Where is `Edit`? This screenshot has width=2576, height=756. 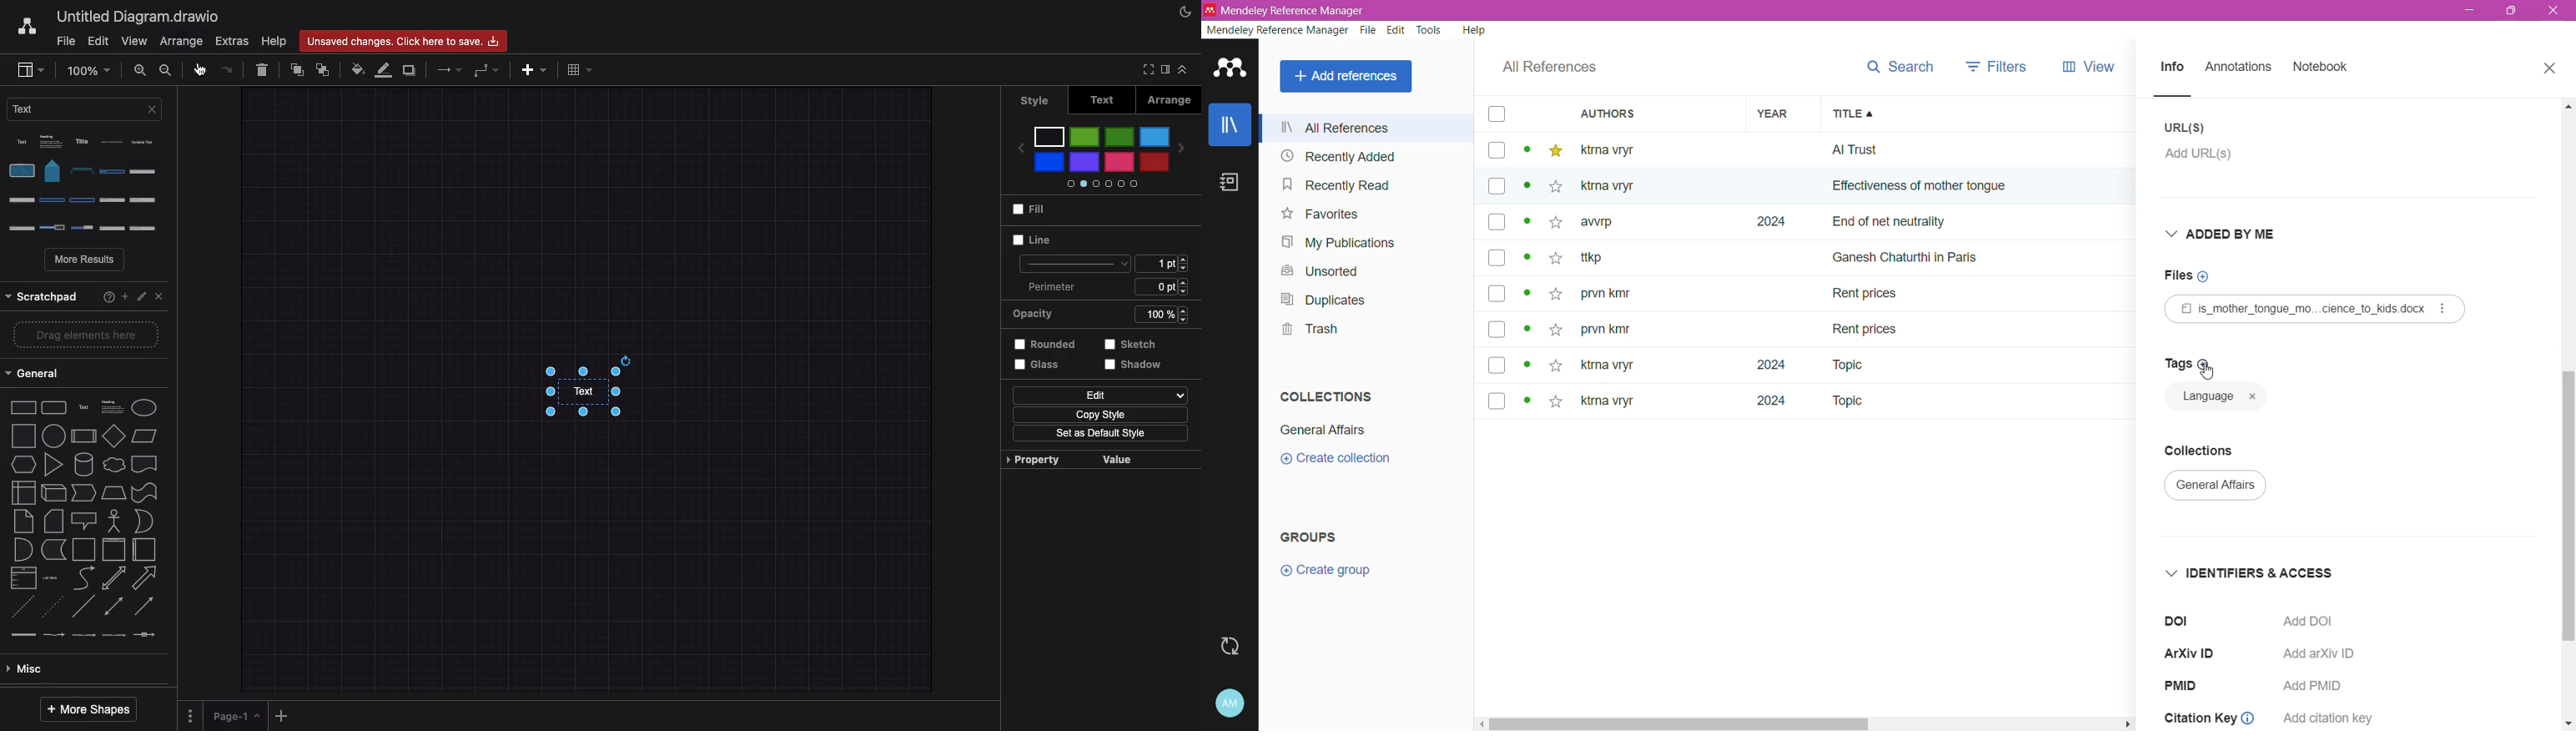
Edit is located at coordinates (99, 40).